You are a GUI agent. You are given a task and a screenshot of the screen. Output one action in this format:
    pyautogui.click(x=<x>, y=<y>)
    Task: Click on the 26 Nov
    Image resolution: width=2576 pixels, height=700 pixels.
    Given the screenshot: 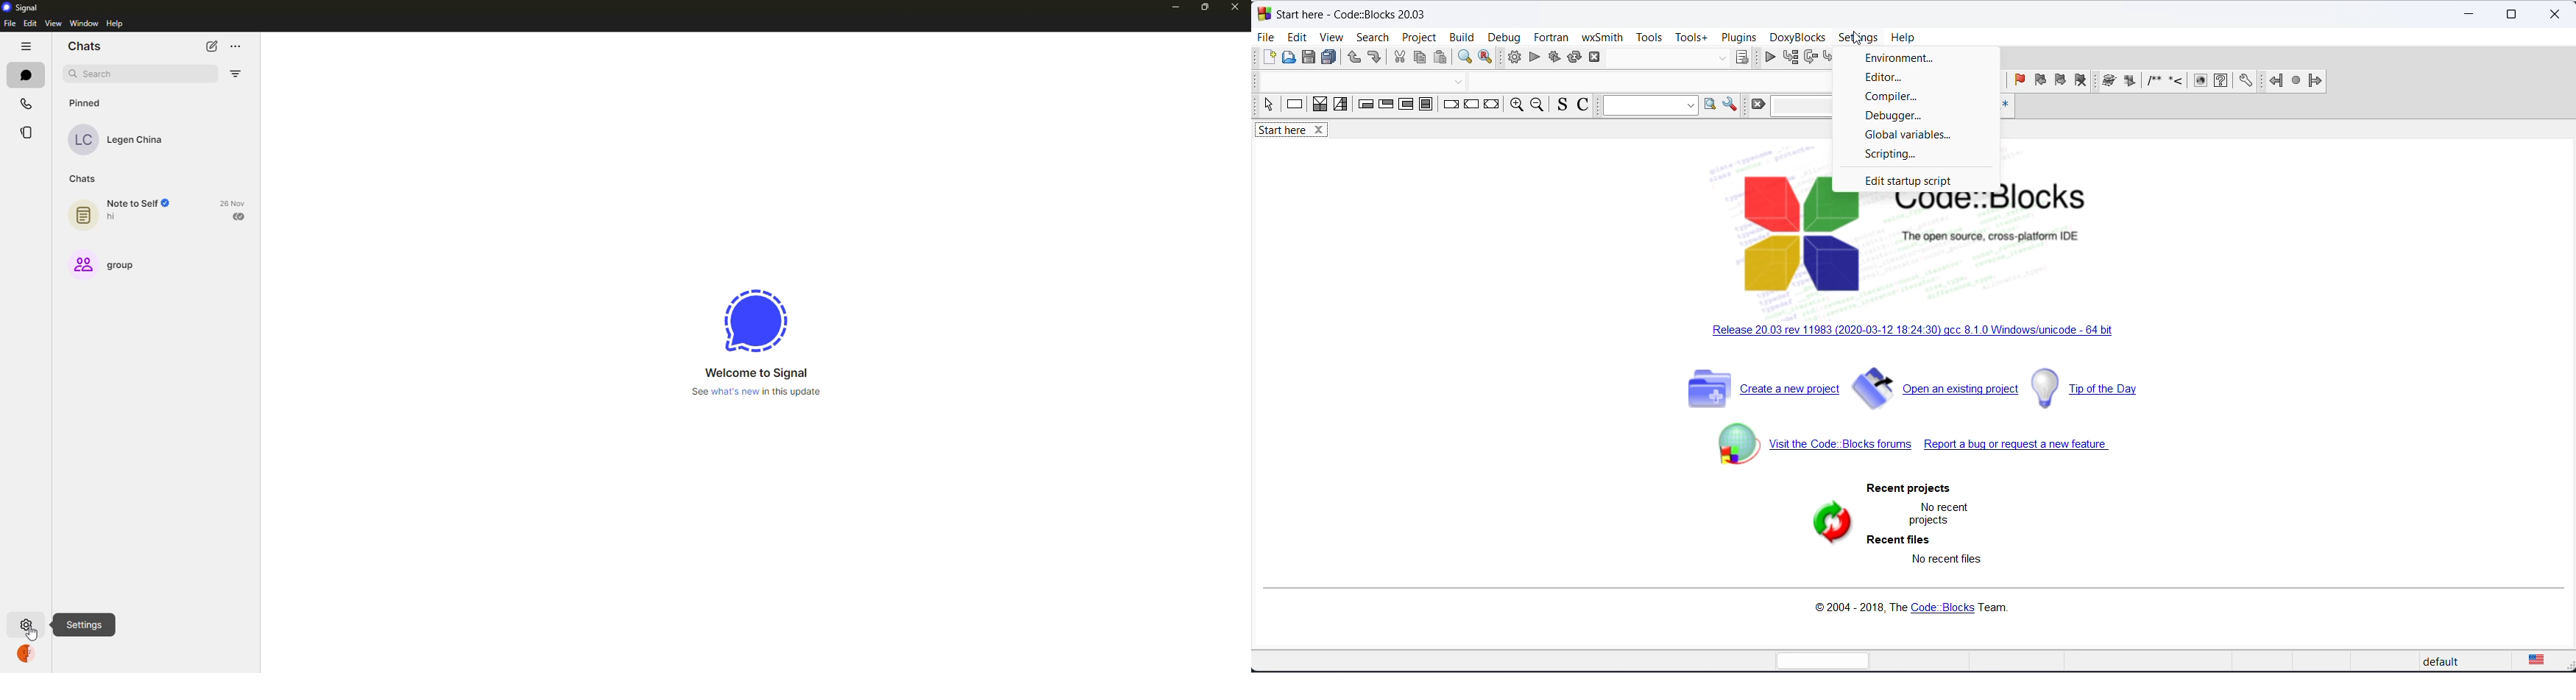 What is the action you would take?
    pyautogui.click(x=233, y=202)
    